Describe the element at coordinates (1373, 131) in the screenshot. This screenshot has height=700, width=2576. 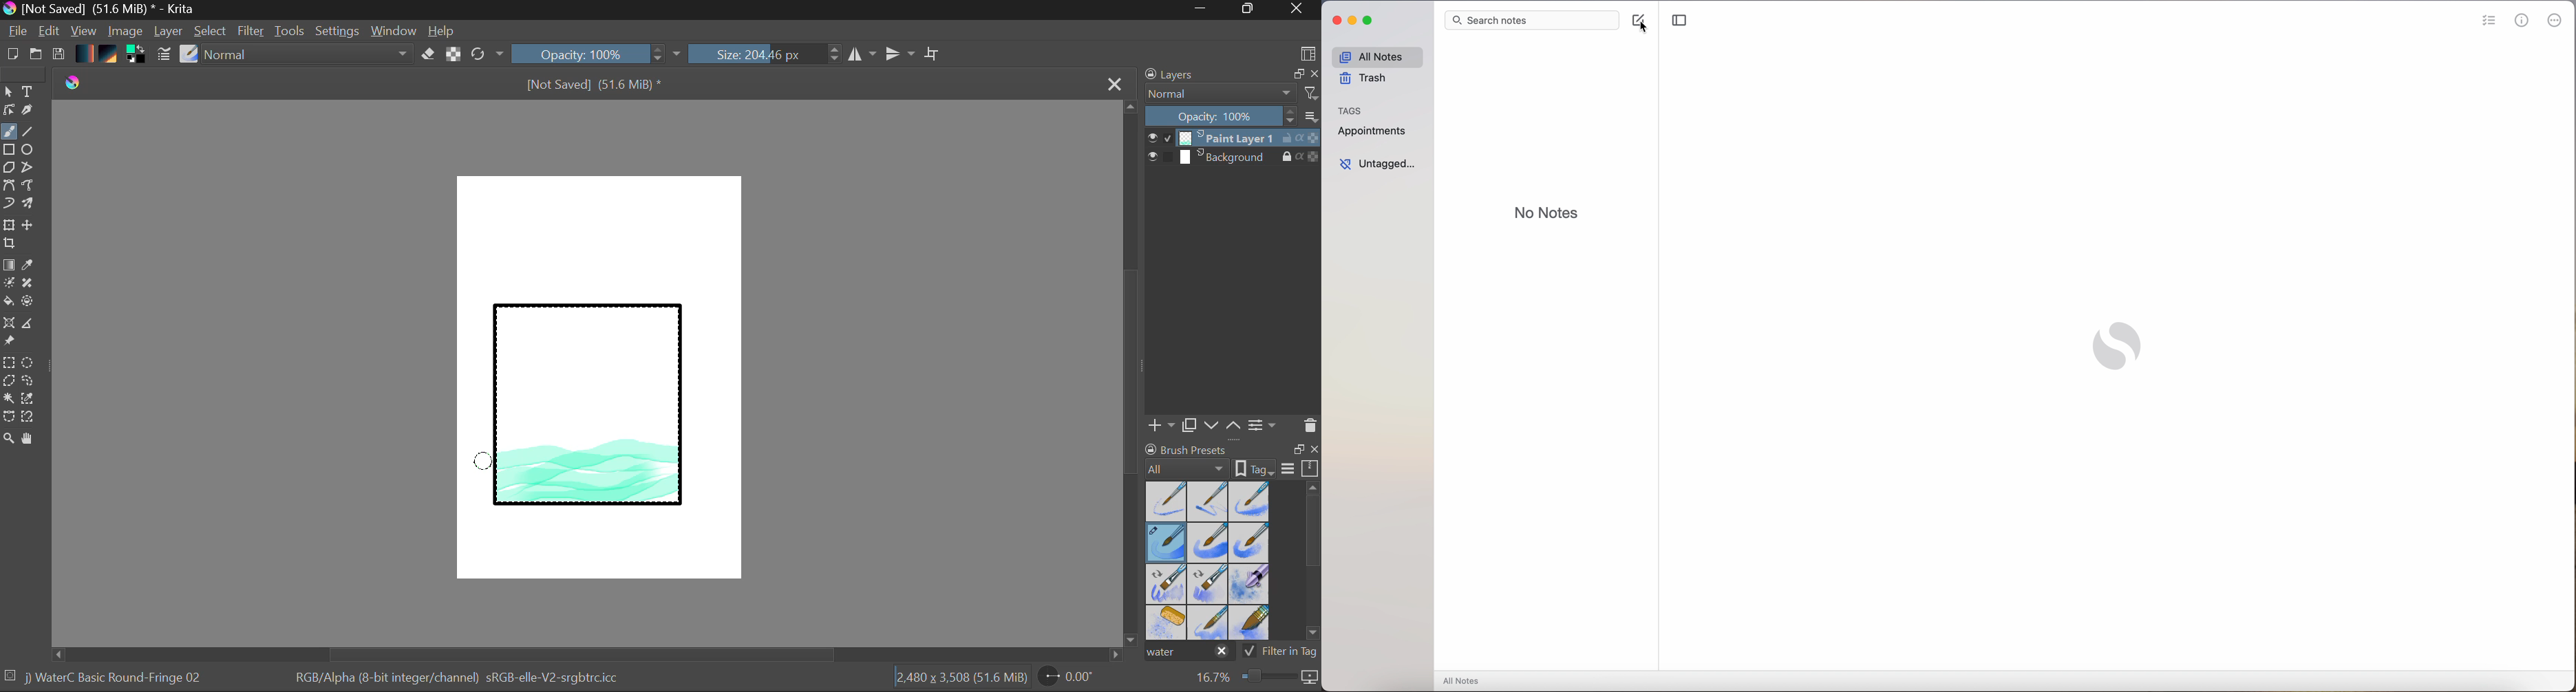
I see `appointments` at that location.